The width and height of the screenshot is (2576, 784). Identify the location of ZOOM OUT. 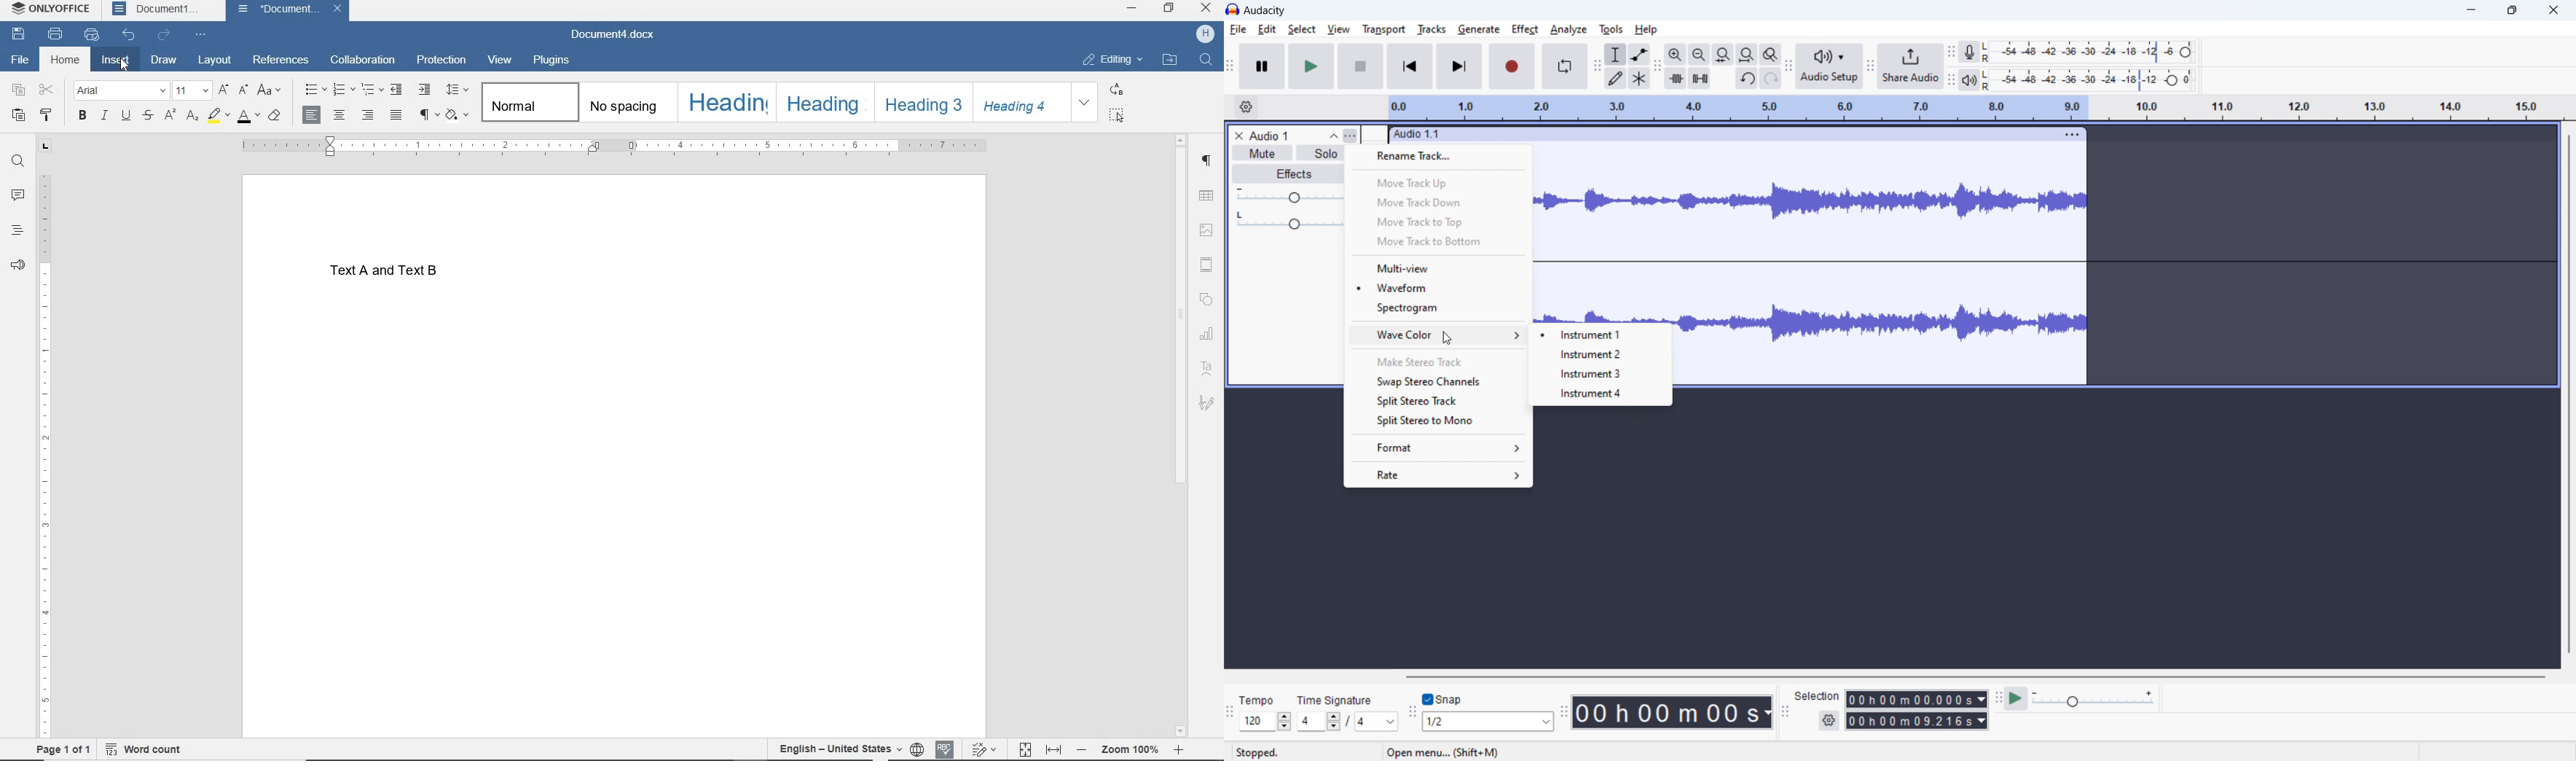
(1130, 749).